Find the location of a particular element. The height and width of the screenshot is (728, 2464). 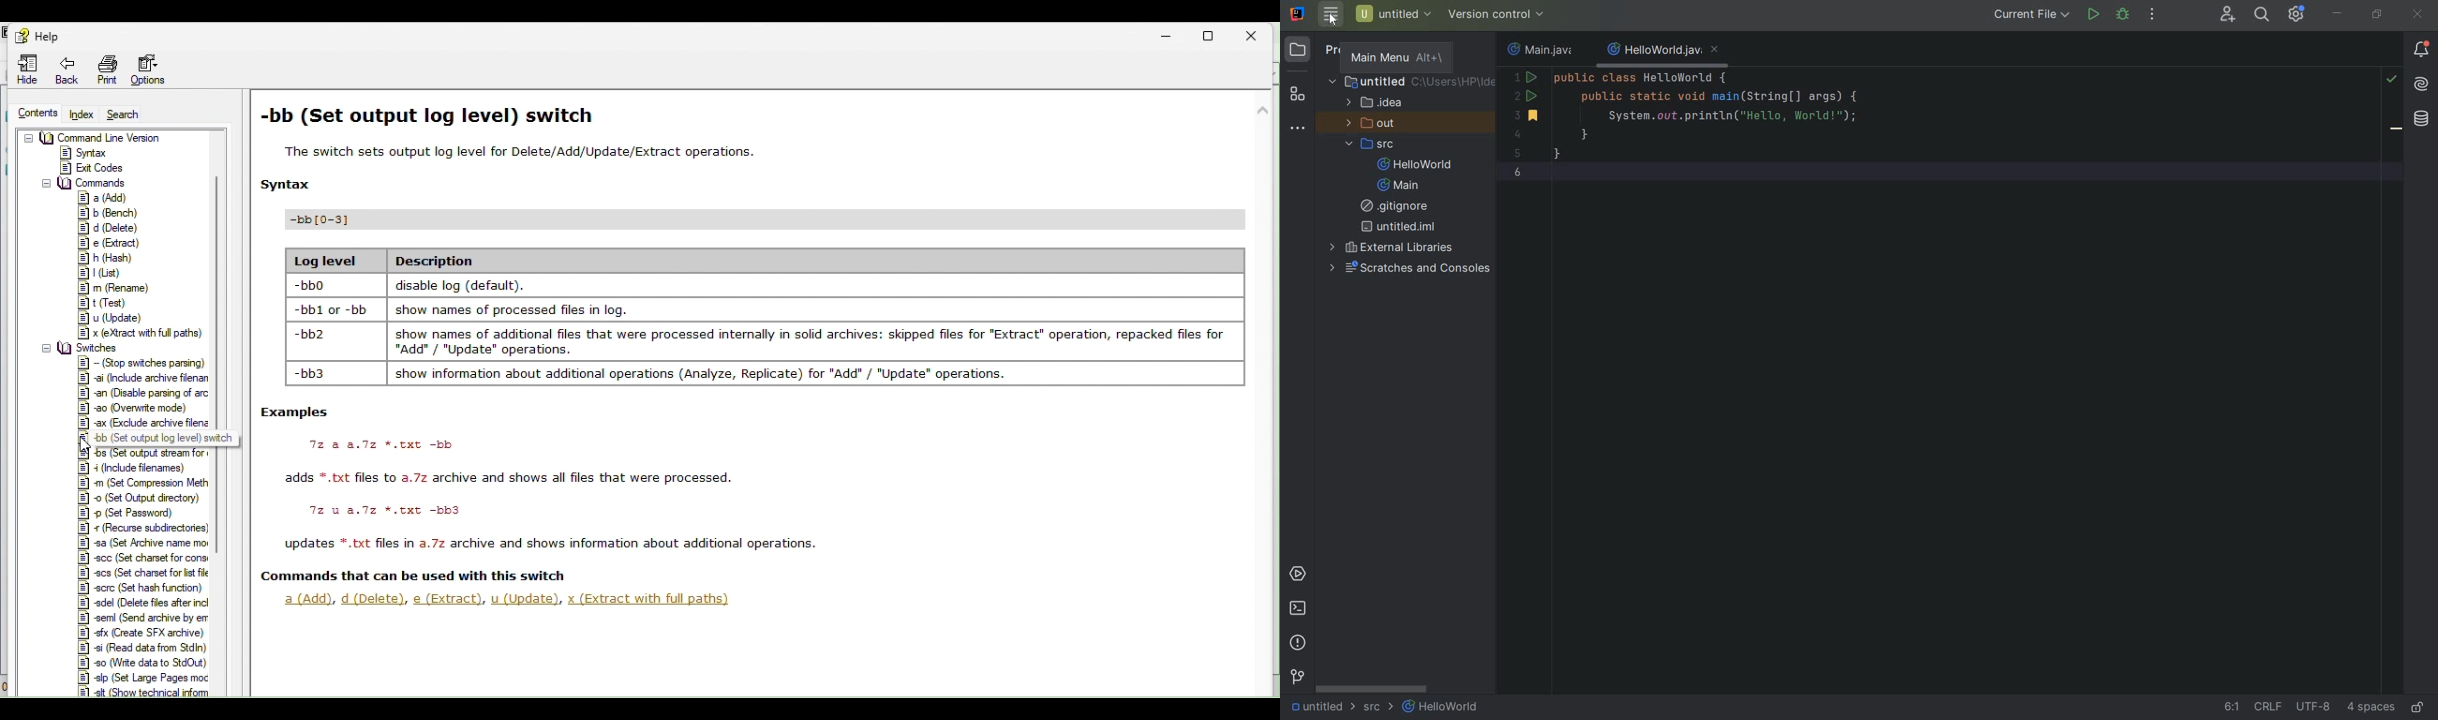

Close is located at coordinates (1260, 33).